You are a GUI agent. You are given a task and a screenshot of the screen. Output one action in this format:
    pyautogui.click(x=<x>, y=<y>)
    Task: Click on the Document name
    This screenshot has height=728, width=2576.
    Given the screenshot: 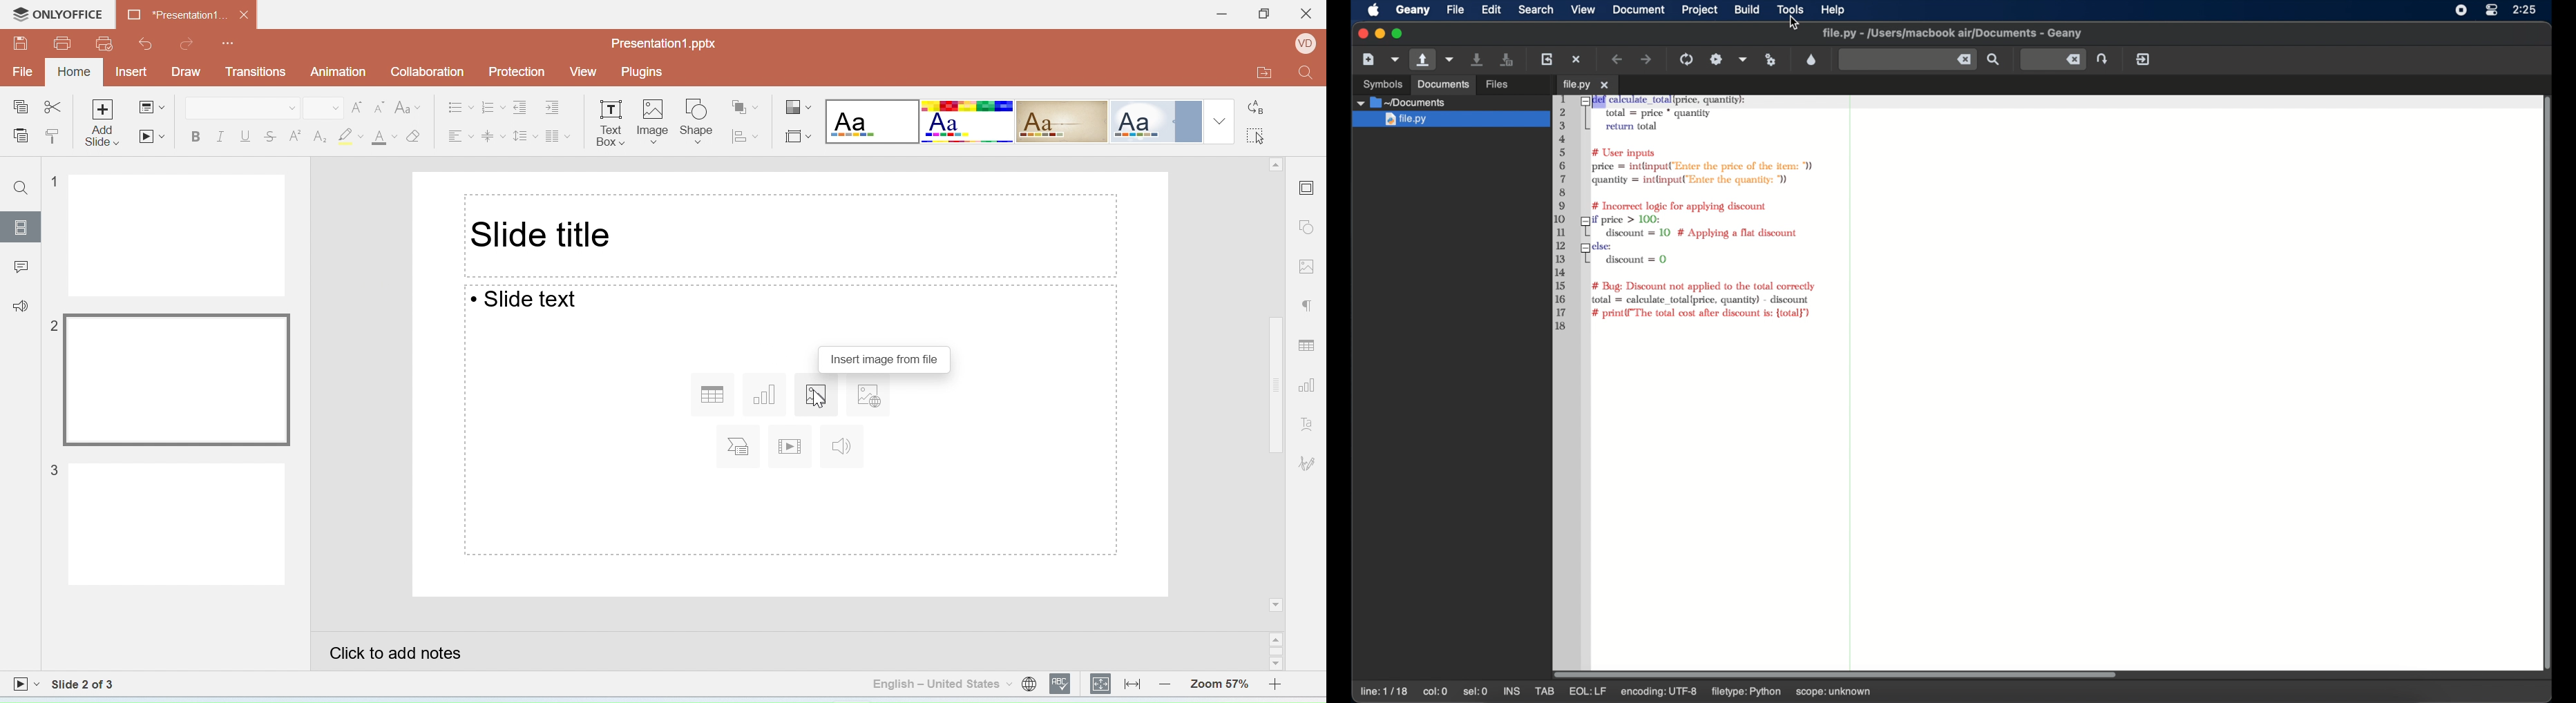 What is the action you would take?
    pyautogui.click(x=187, y=14)
    